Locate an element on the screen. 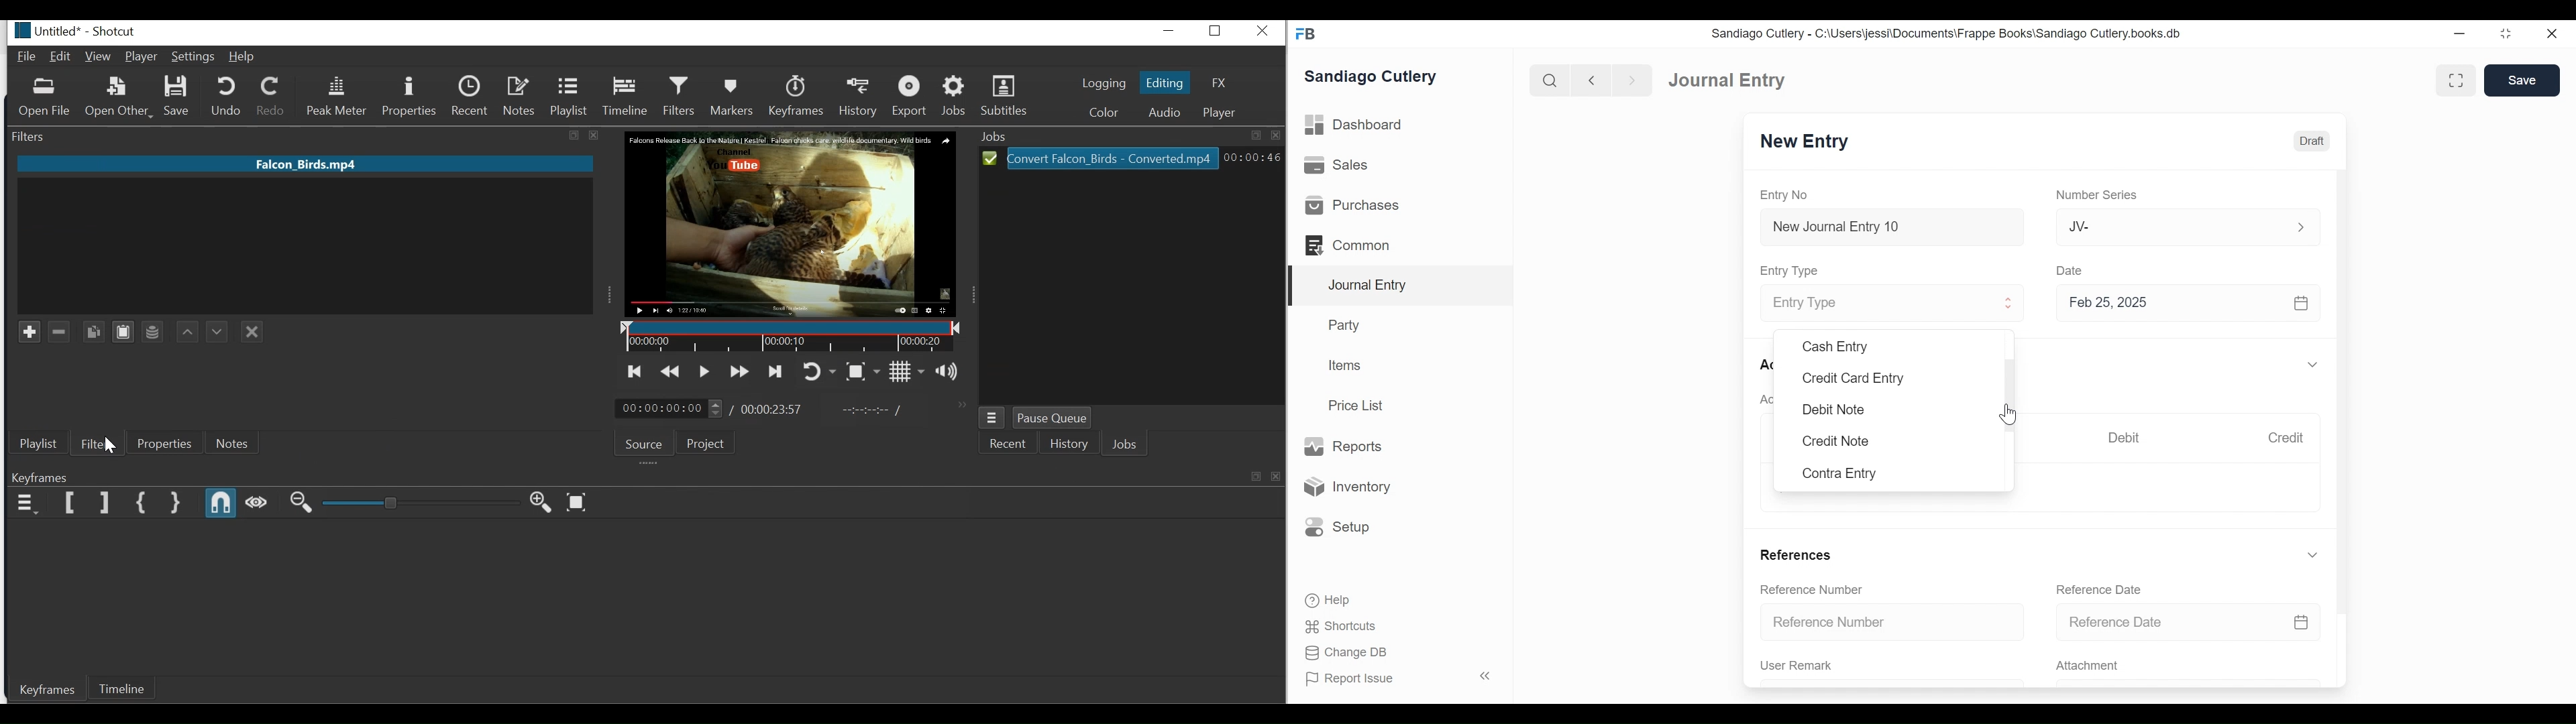  Restore is located at coordinates (2506, 35).